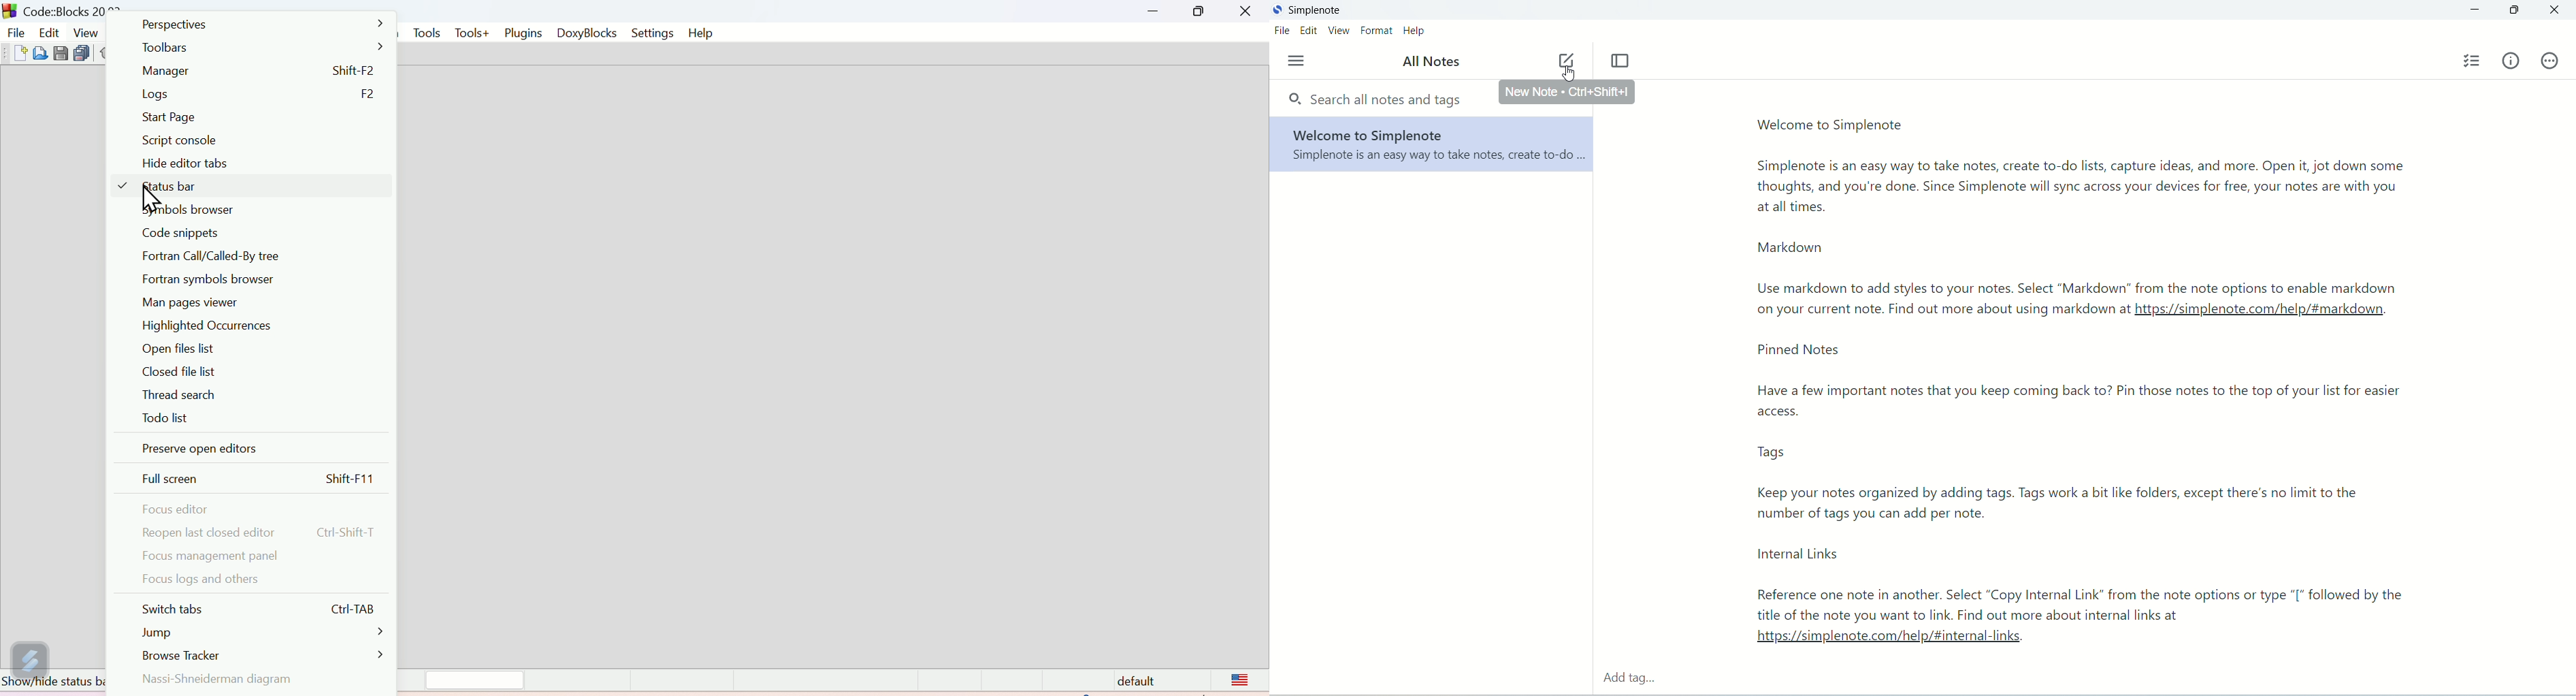 Image resolution: width=2576 pixels, height=700 pixels. I want to click on Settings, so click(655, 33).